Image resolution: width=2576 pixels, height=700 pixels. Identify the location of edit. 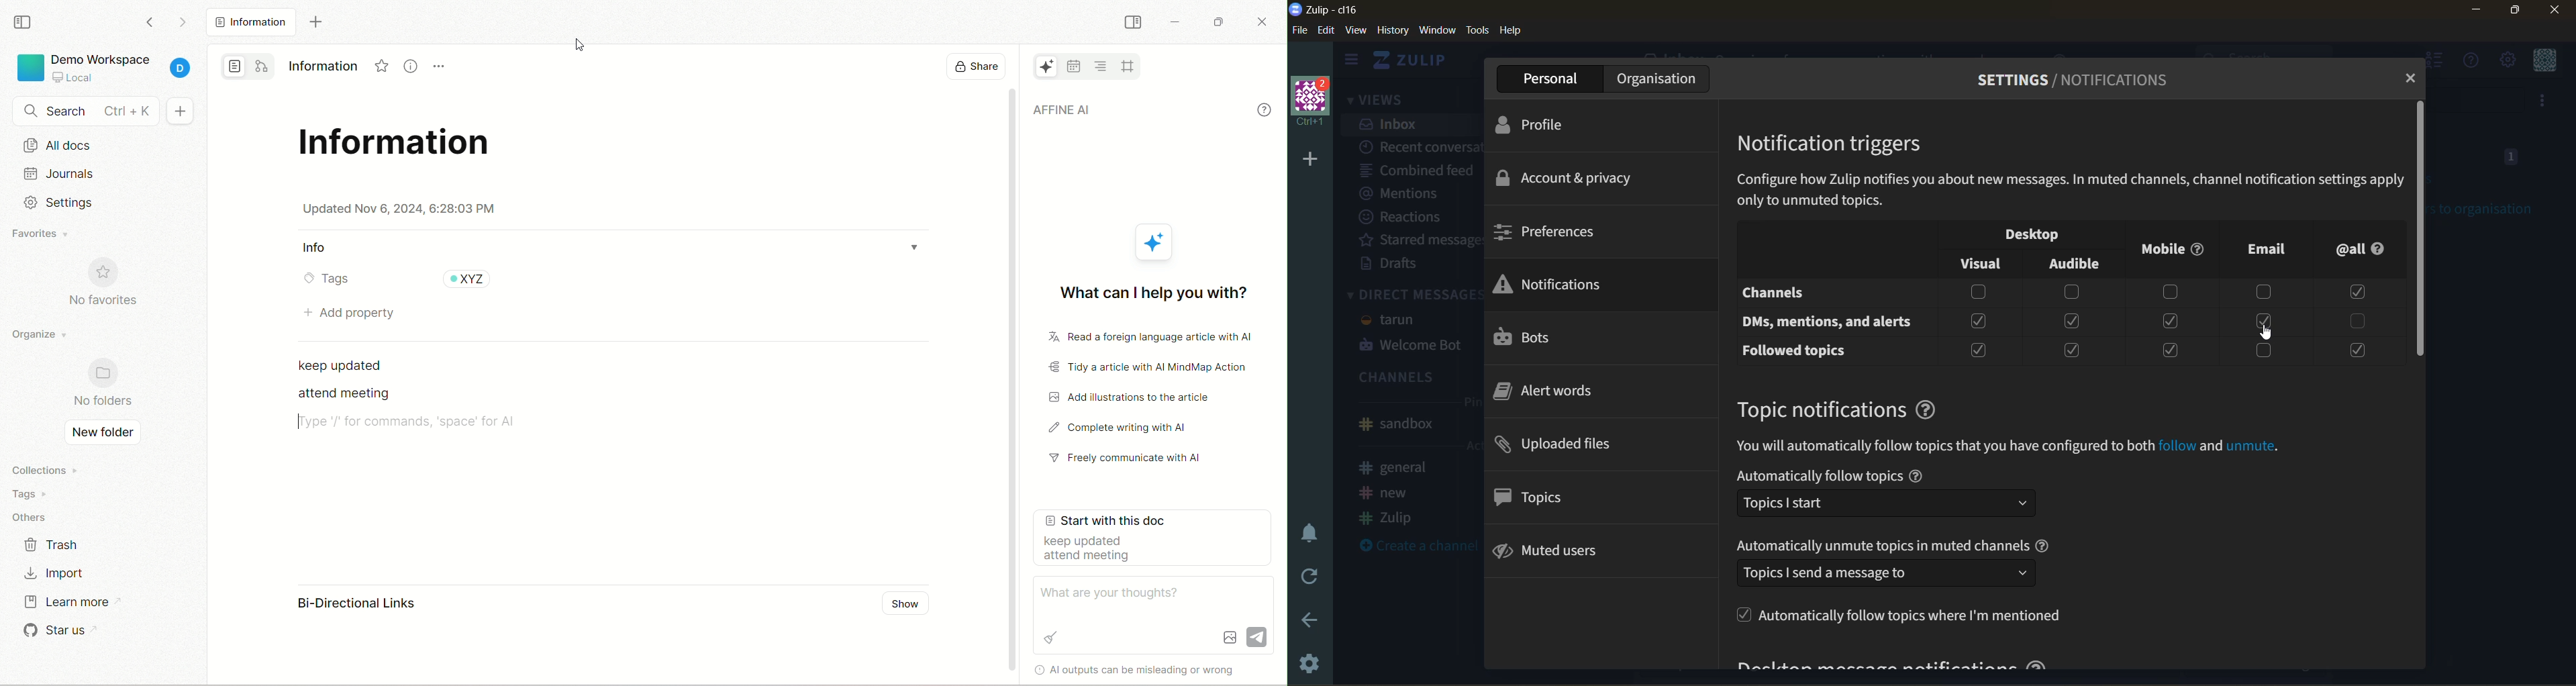
(1327, 31).